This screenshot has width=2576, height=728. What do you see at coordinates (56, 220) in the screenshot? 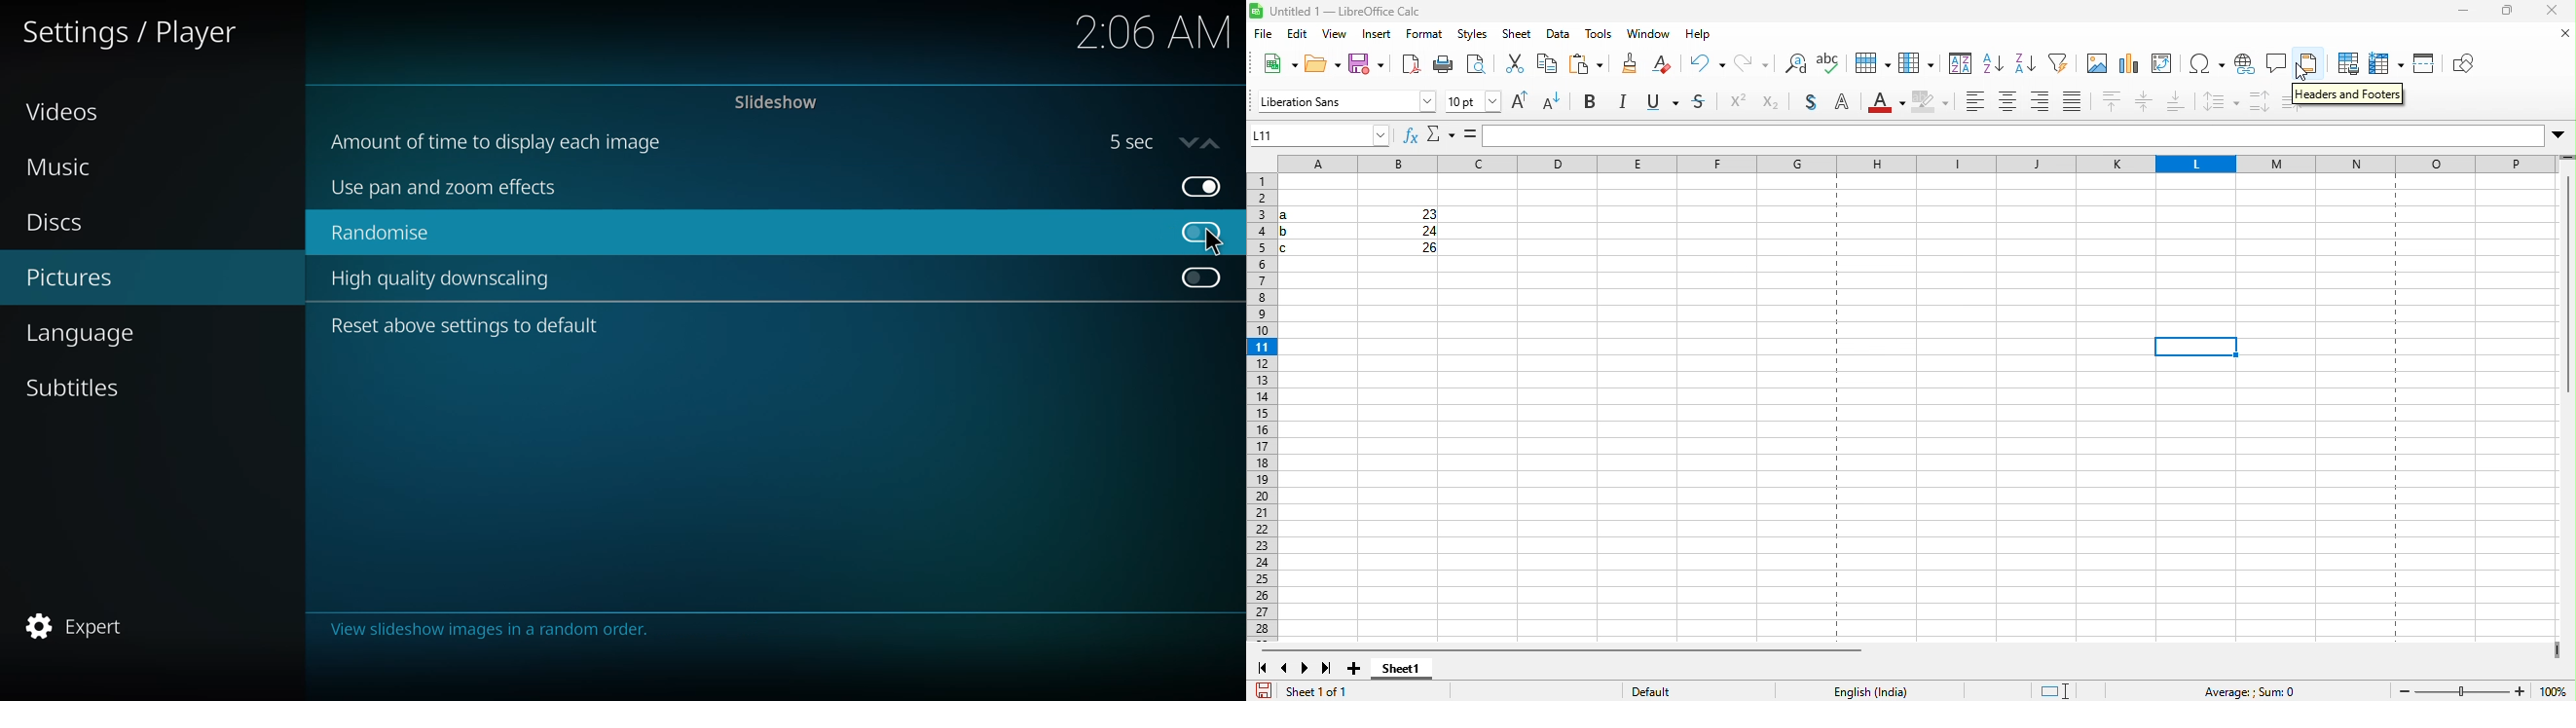
I see `discs` at bounding box center [56, 220].